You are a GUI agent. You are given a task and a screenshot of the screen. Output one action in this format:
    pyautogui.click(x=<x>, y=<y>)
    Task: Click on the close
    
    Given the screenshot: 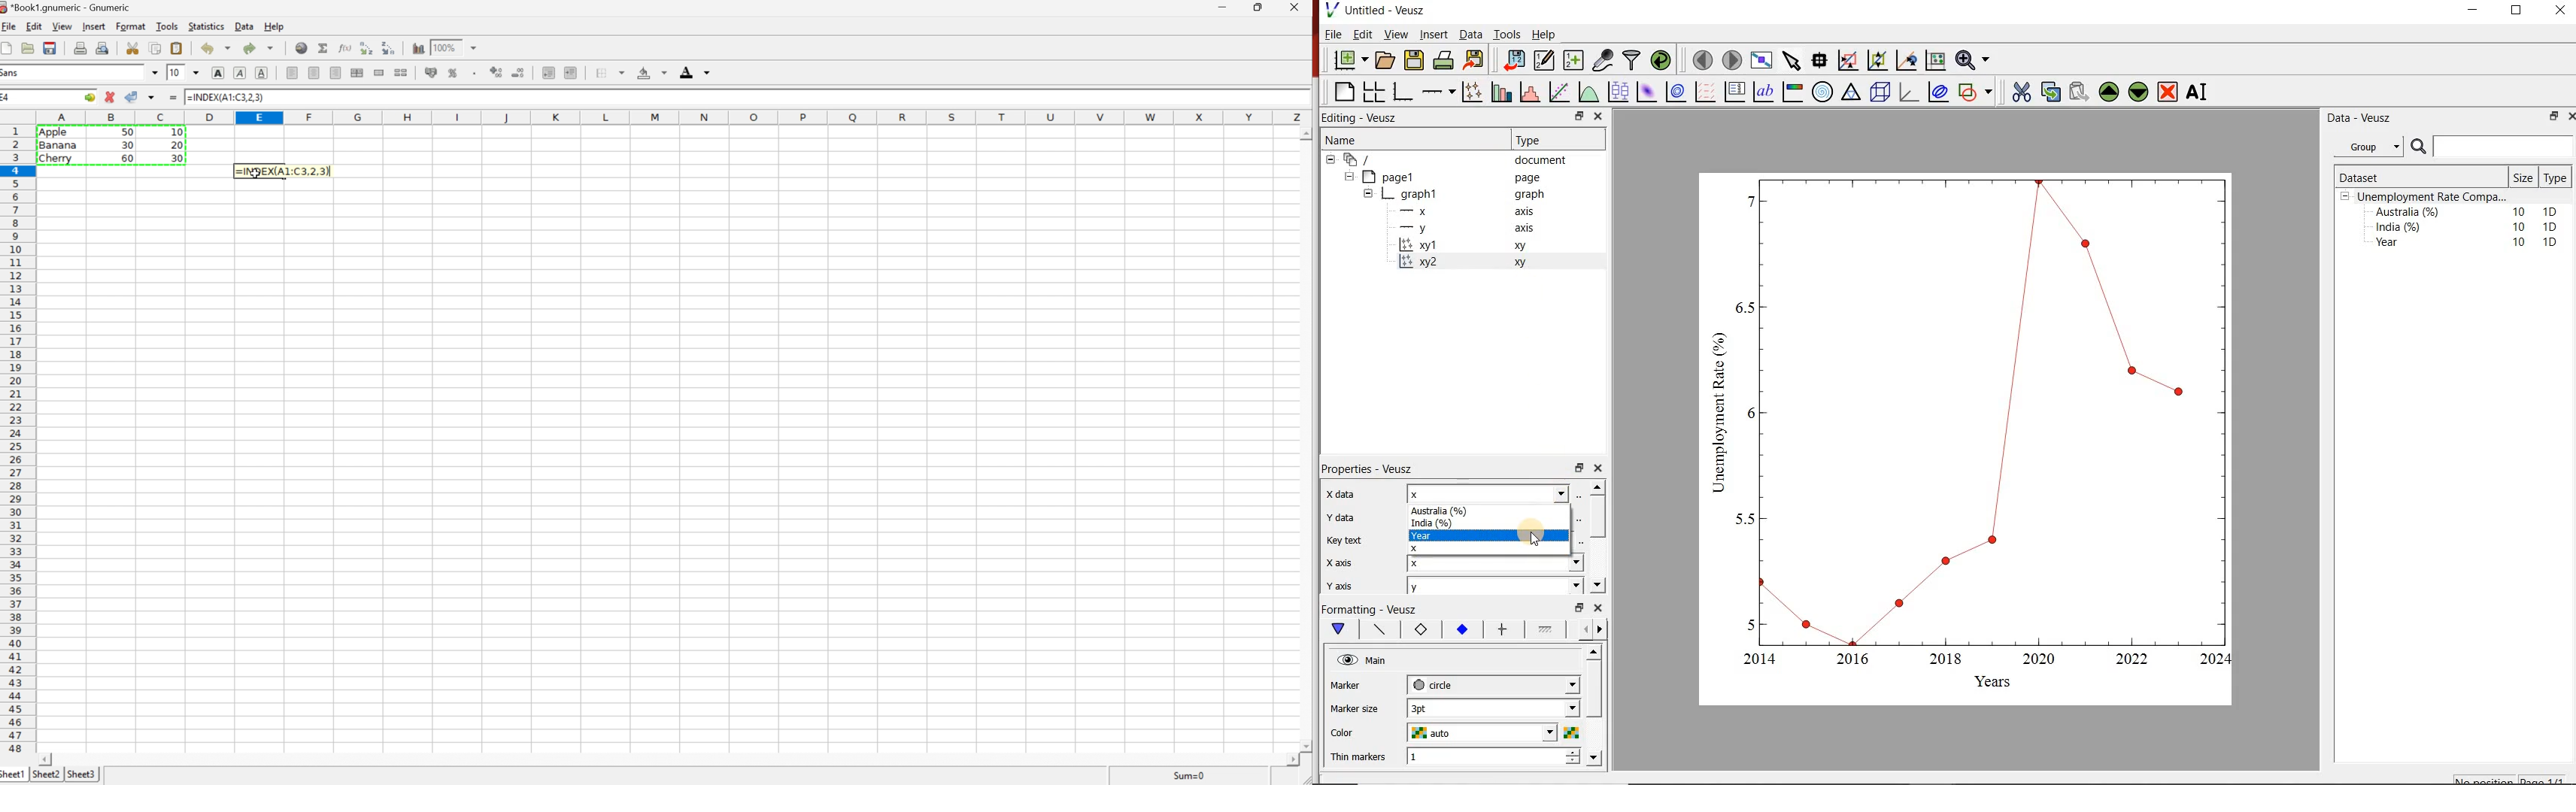 What is the action you would take?
    pyautogui.click(x=1599, y=608)
    